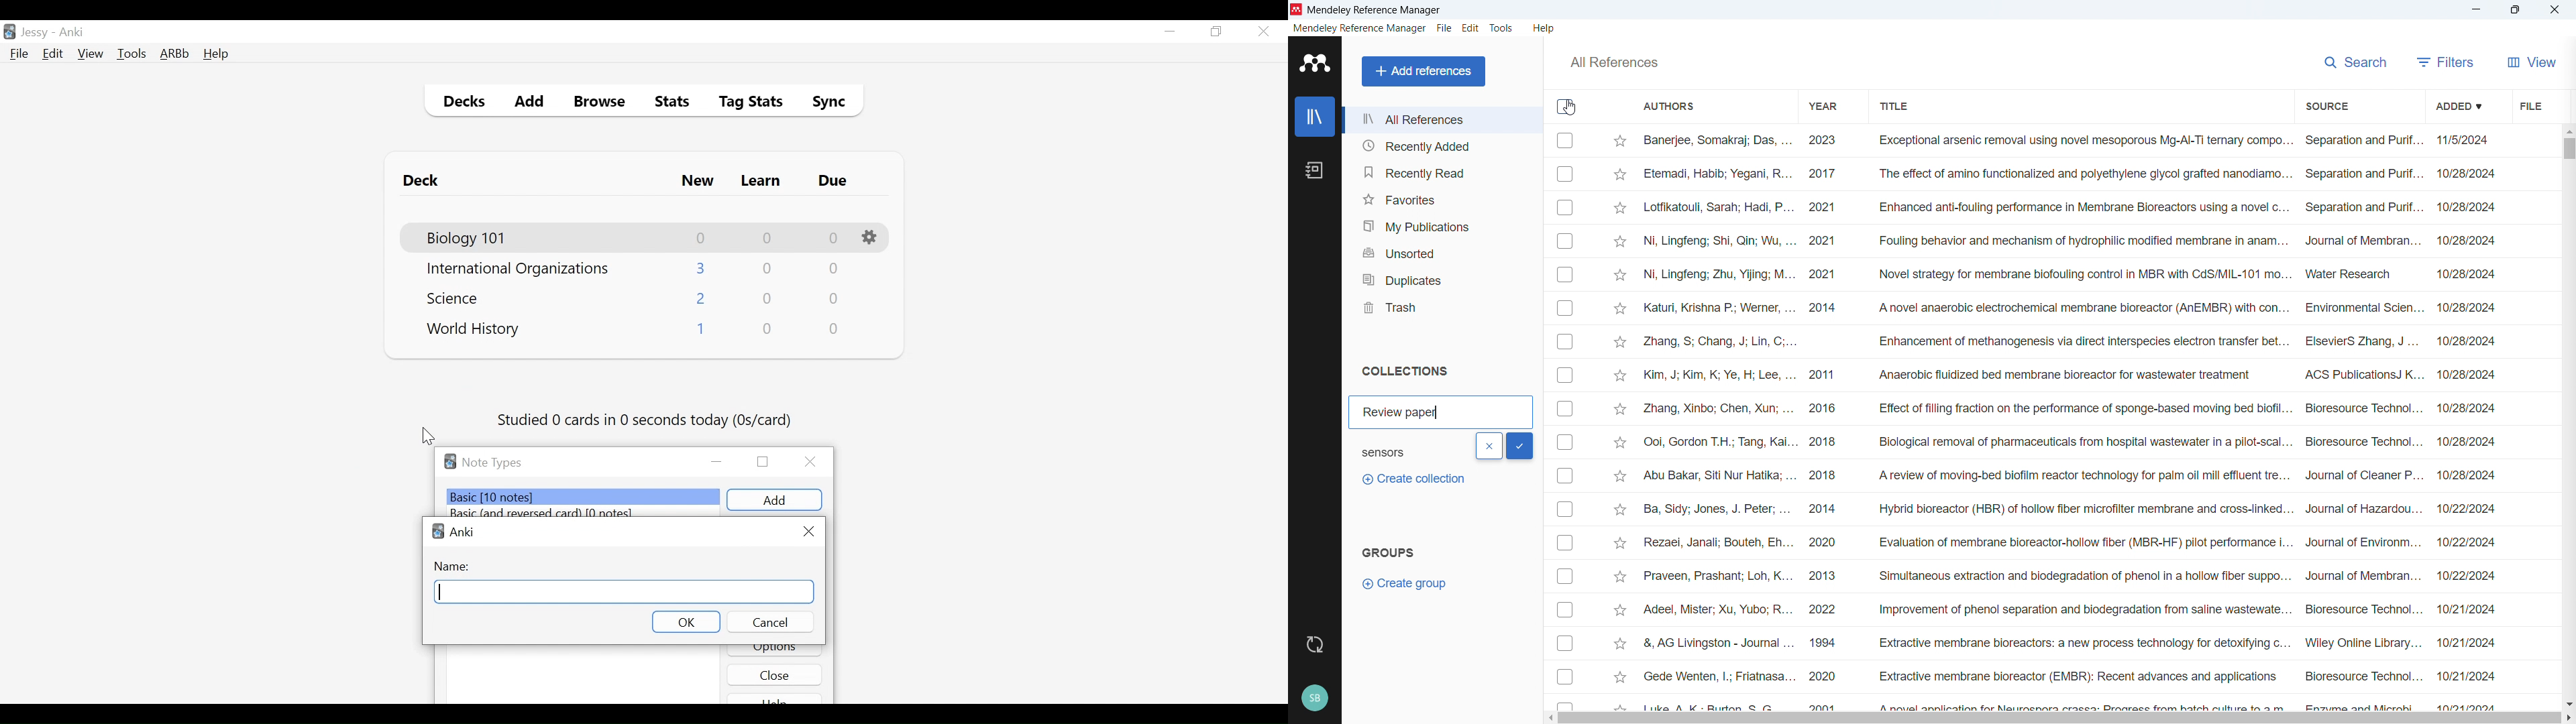 The height and width of the screenshot is (728, 2576). I want to click on Close, so click(814, 462).